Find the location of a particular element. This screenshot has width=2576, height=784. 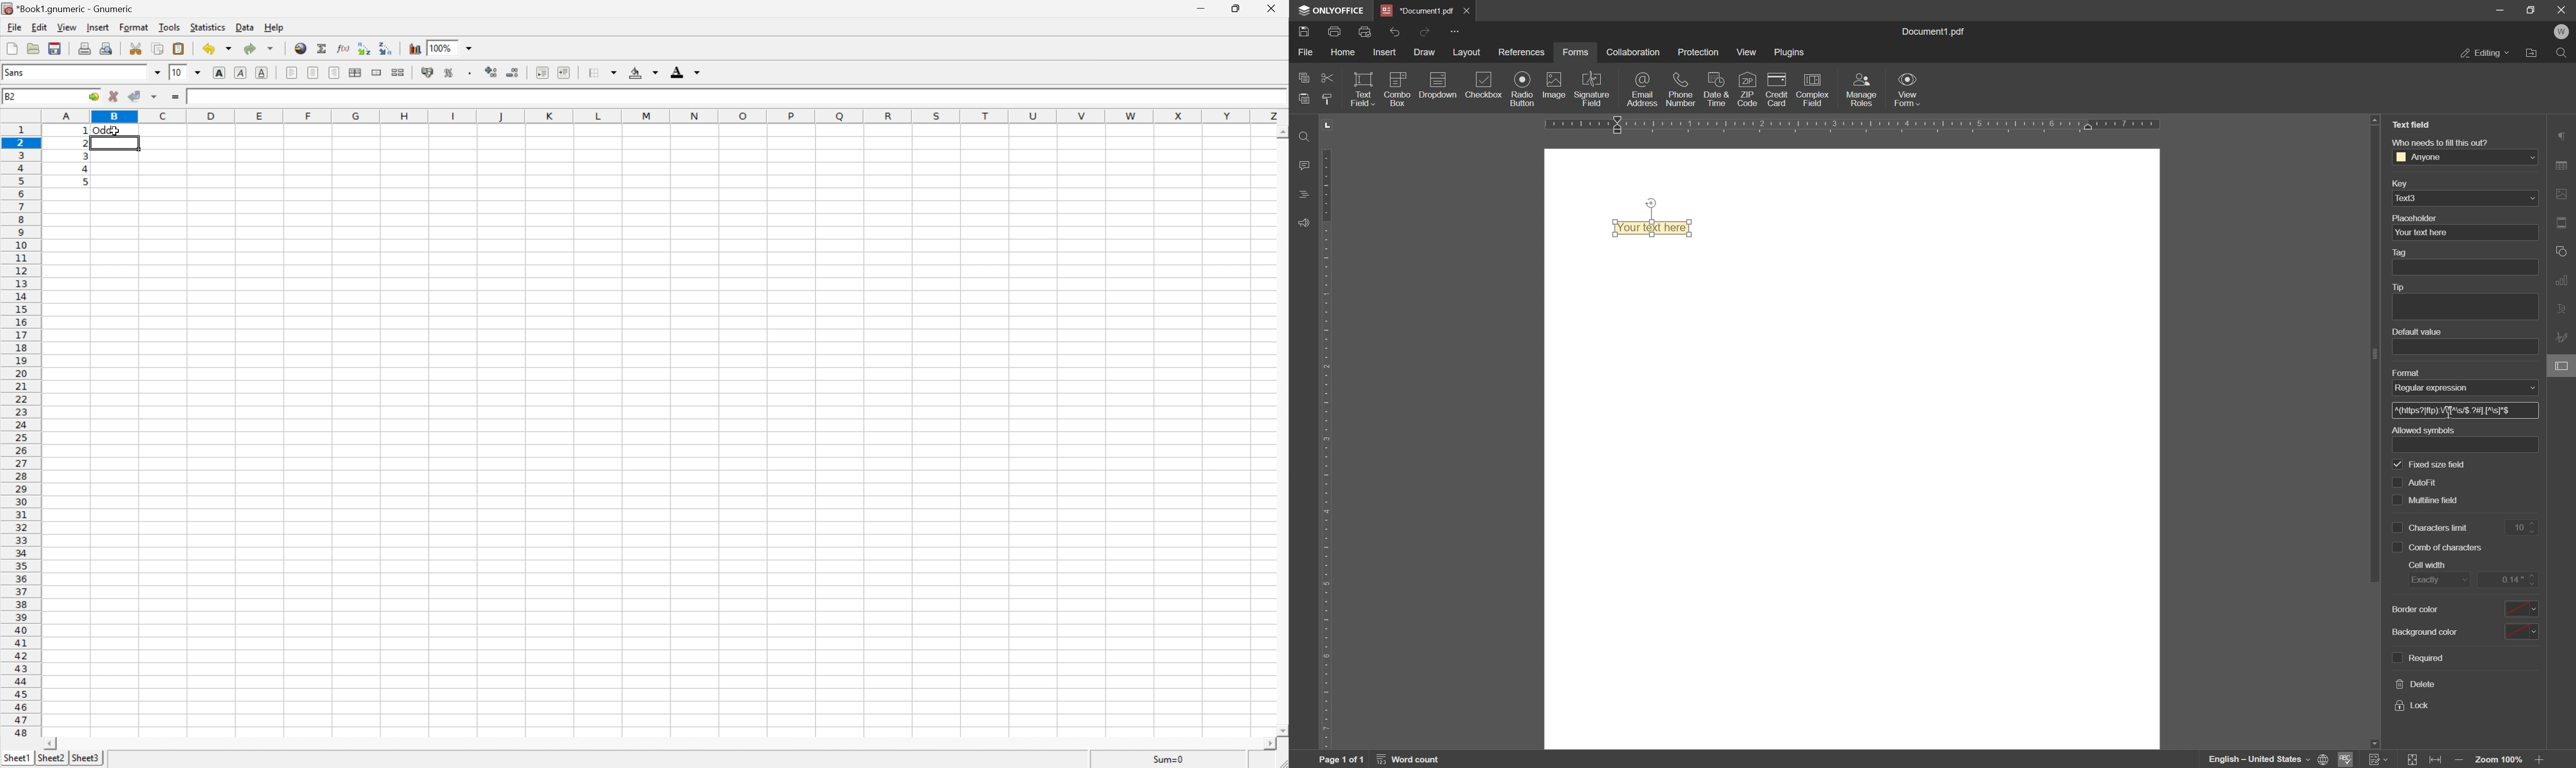

Statistics is located at coordinates (207, 27).